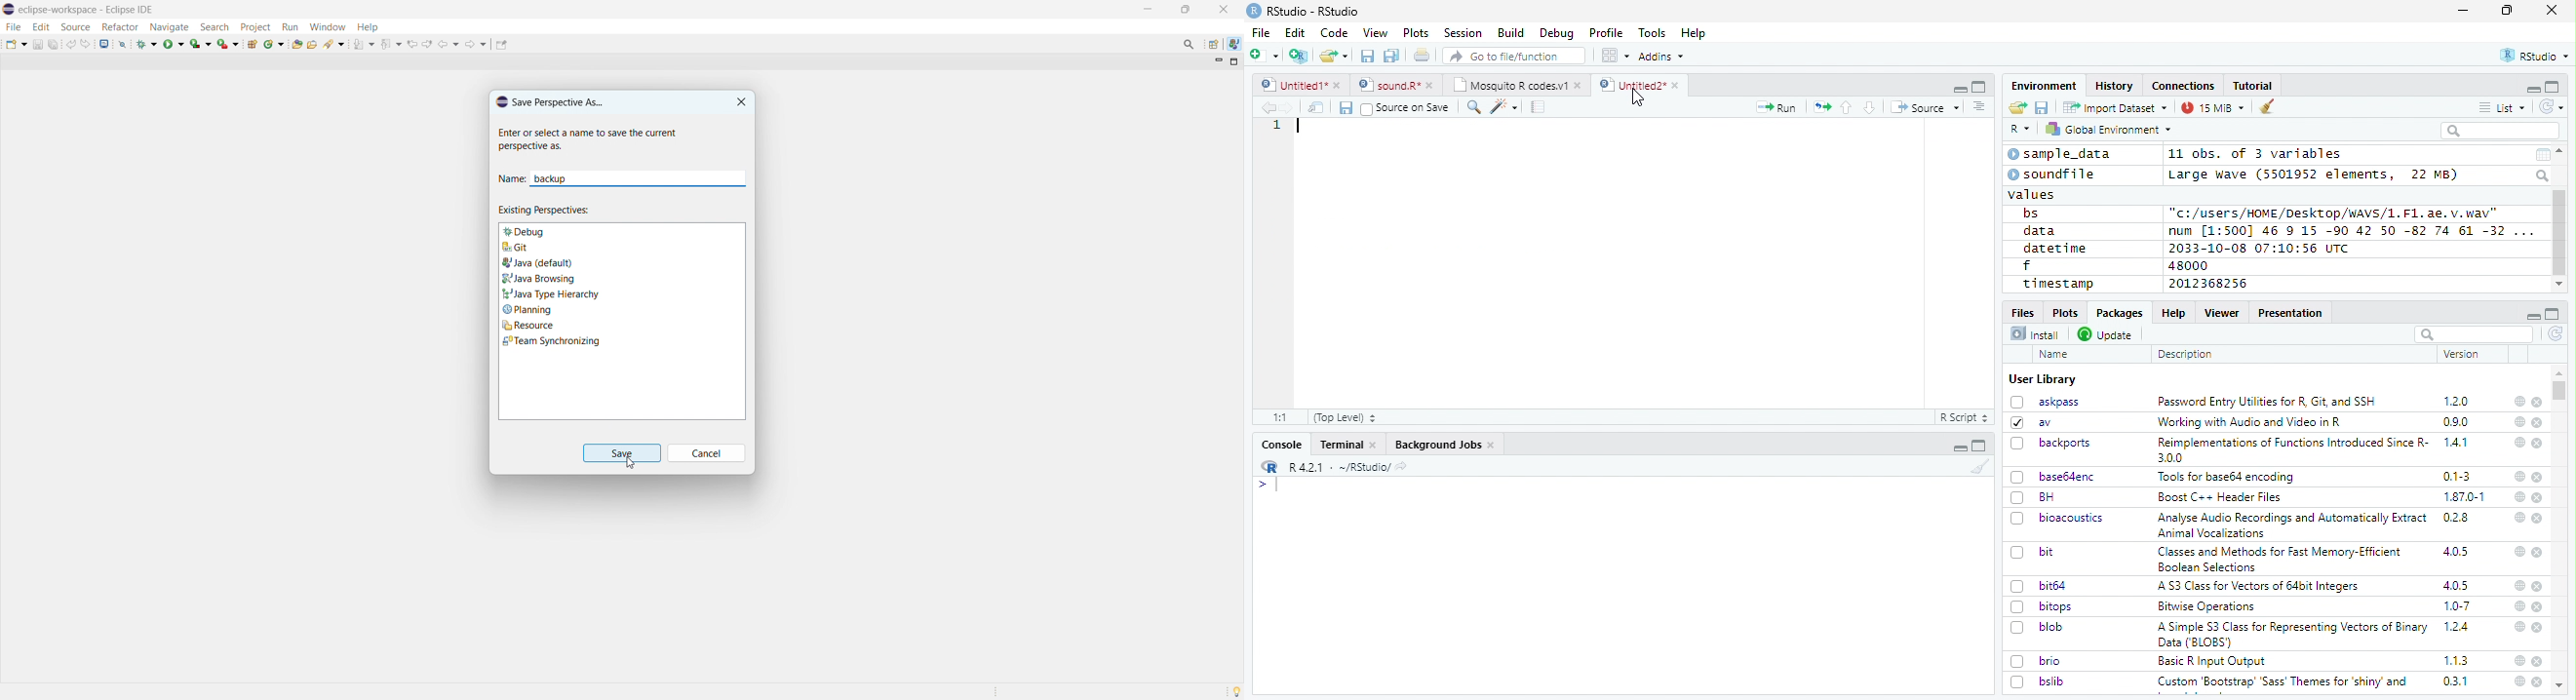  I want to click on Code tools, so click(1503, 106).